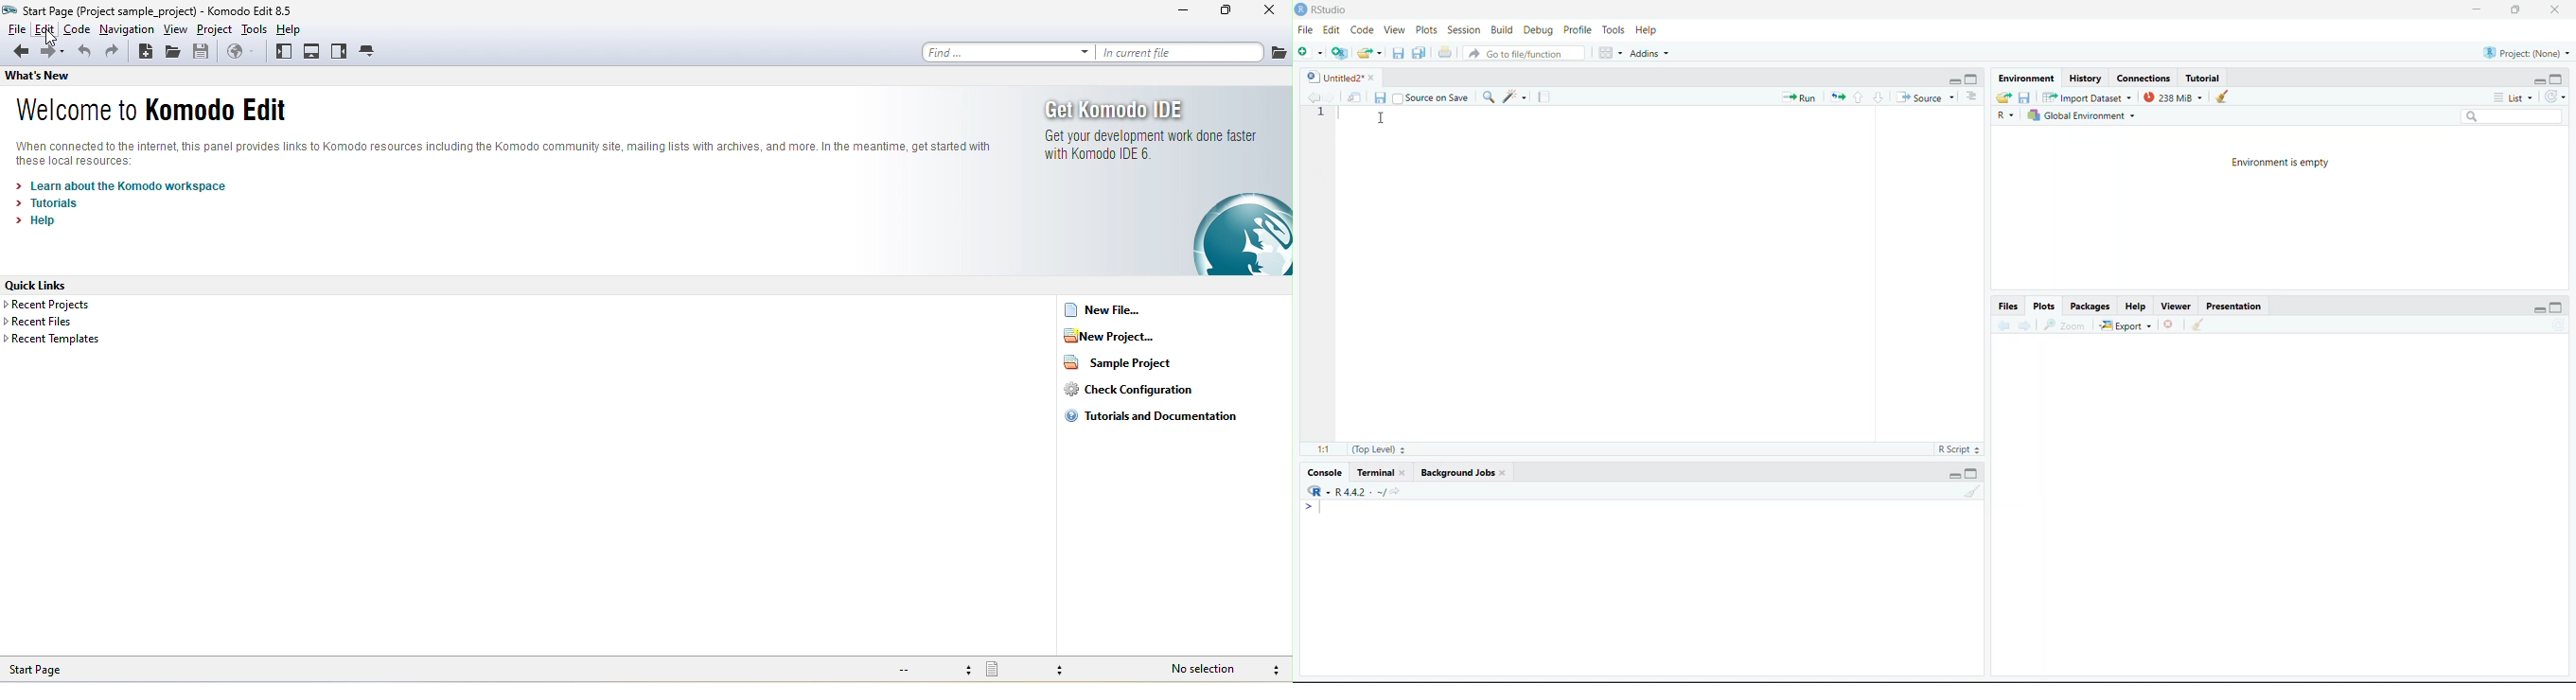  I want to click on import dataset, so click(2086, 98).